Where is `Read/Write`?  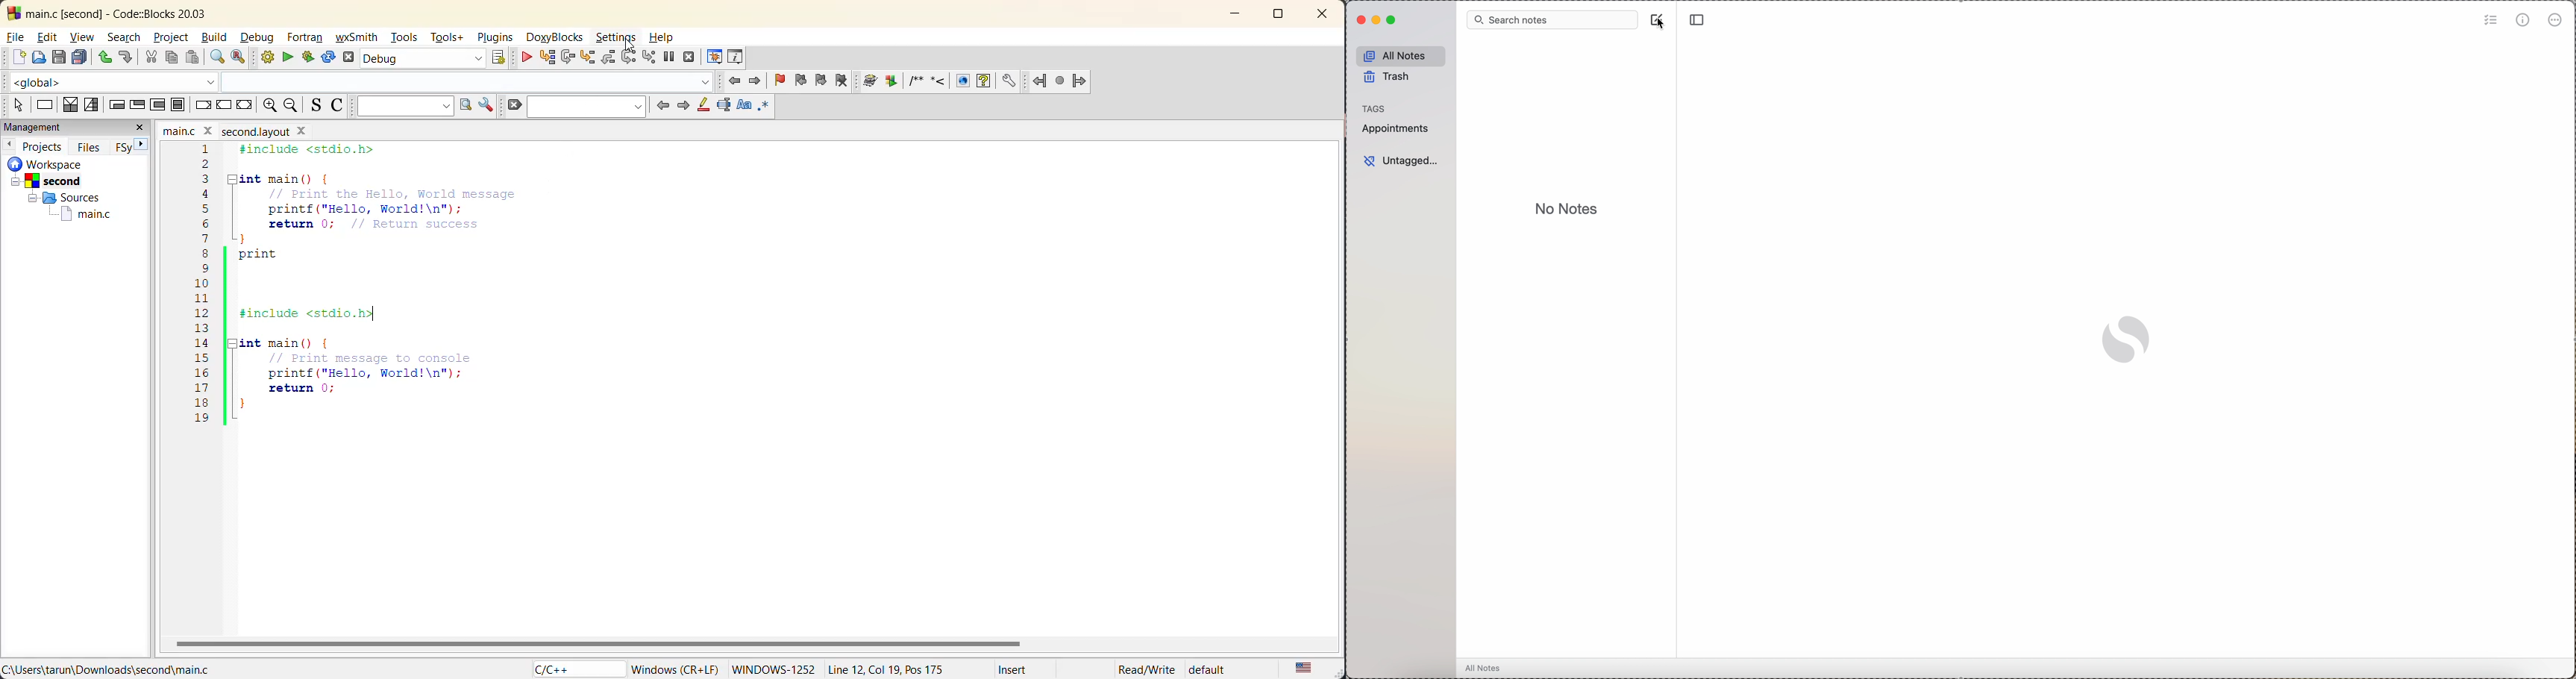 Read/Write is located at coordinates (1141, 670).